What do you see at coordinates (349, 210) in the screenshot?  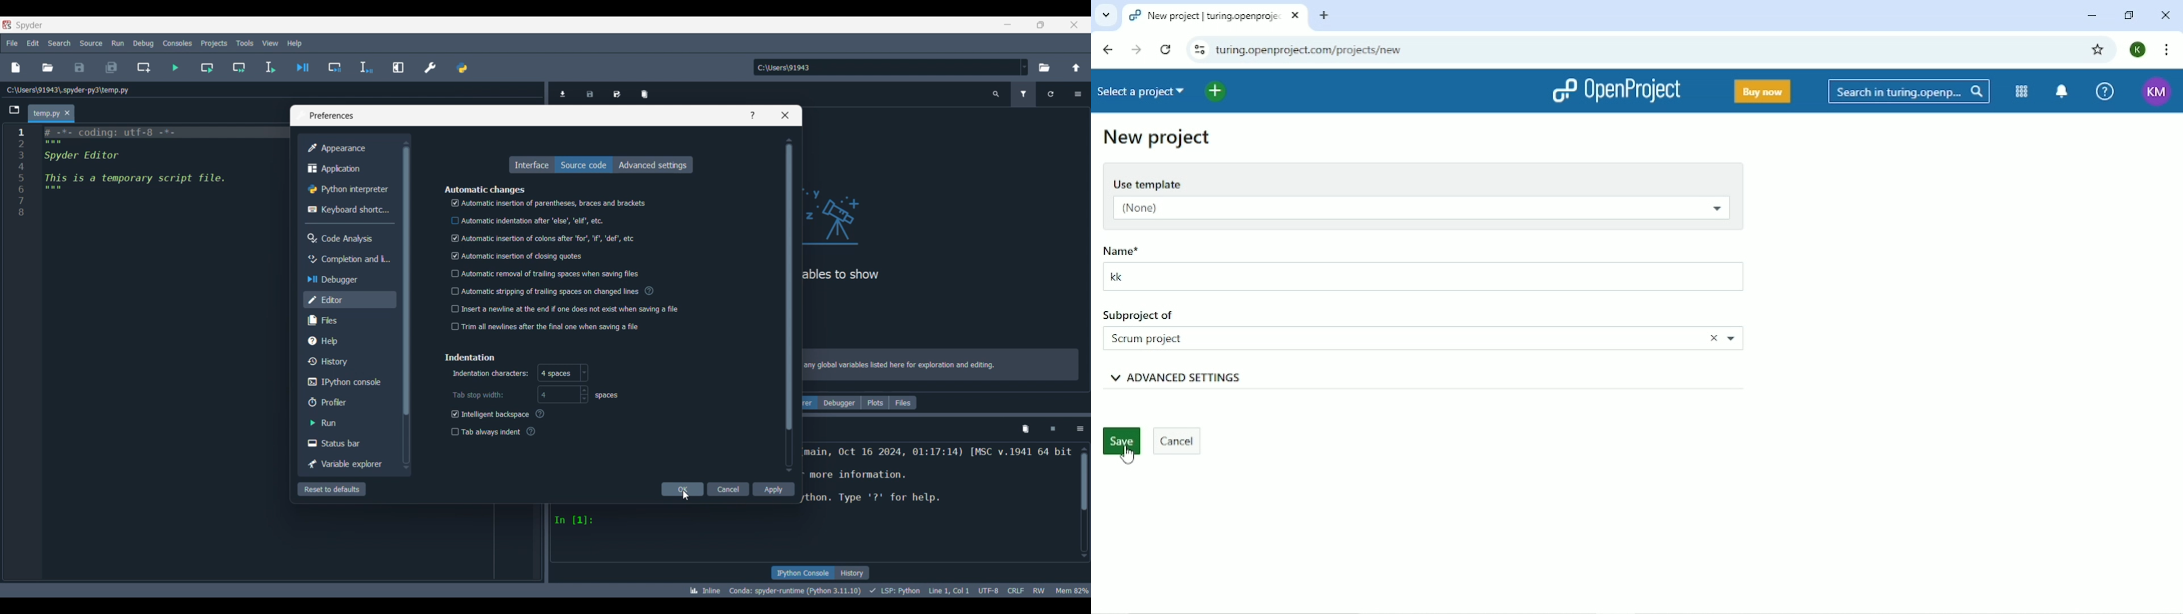 I see `Keyboard shortcuts` at bounding box center [349, 210].